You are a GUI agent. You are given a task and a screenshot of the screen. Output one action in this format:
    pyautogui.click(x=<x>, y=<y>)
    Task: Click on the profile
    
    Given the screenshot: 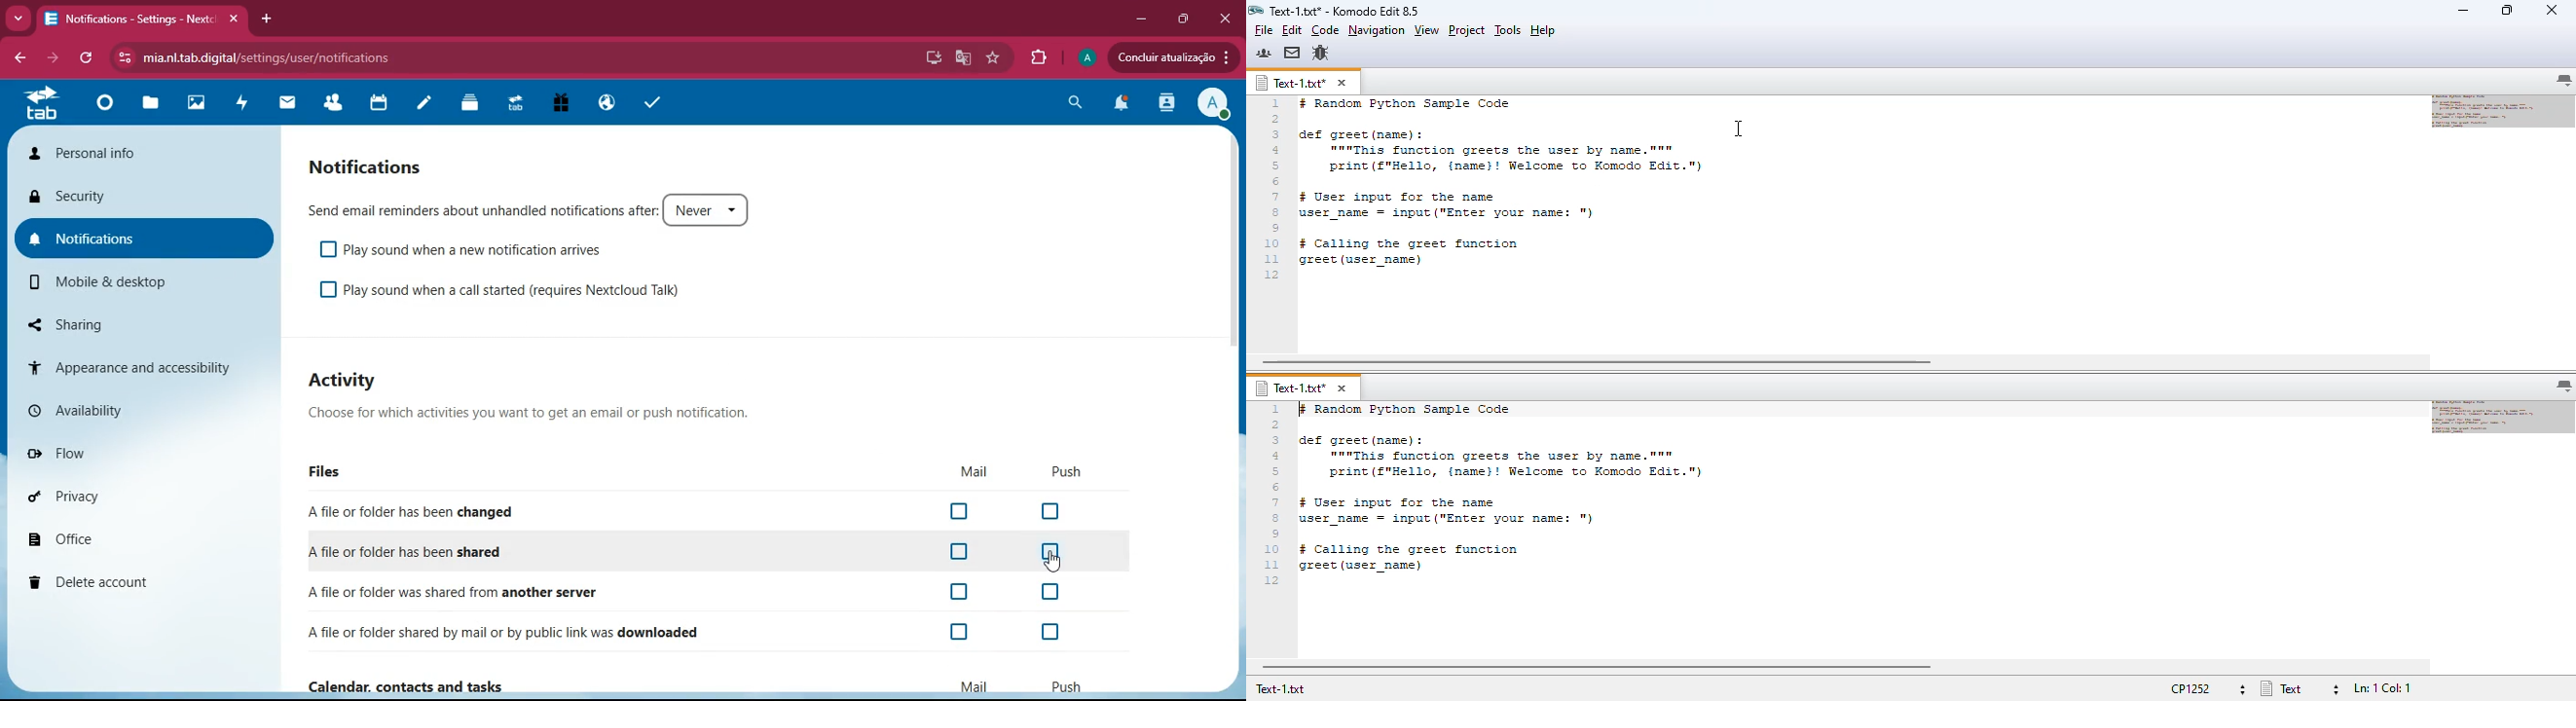 What is the action you would take?
    pyautogui.click(x=1213, y=106)
    